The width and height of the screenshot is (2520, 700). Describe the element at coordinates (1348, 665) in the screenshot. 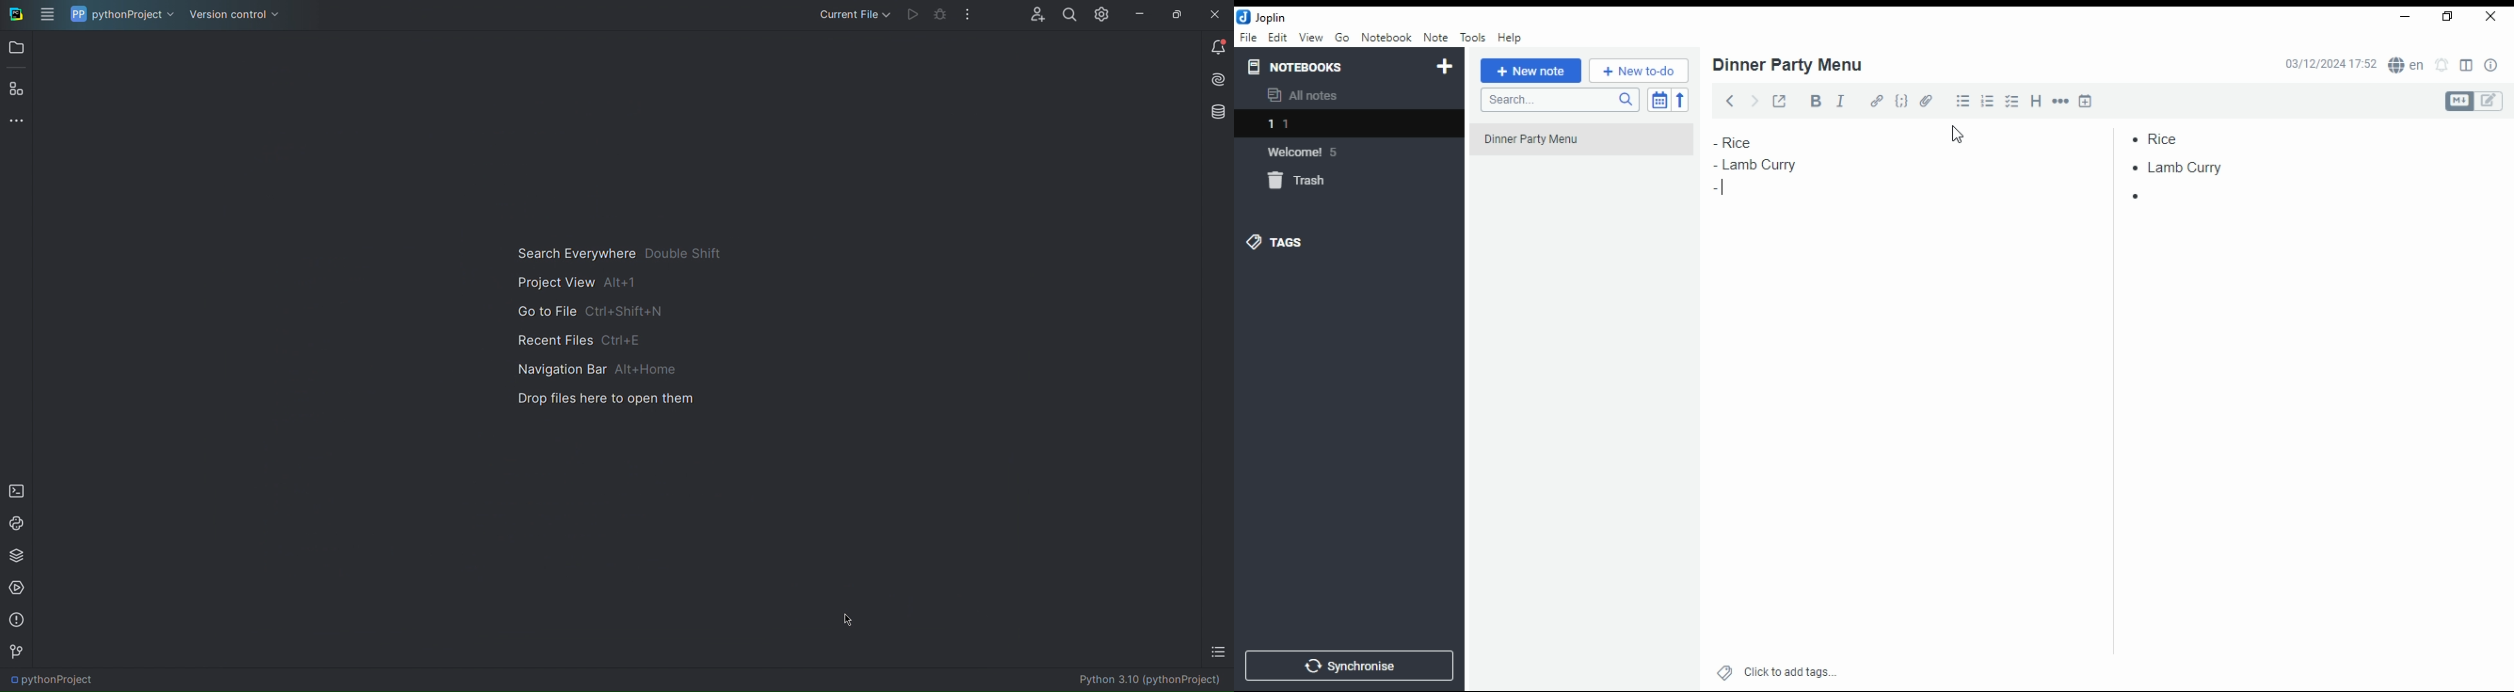

I see `synchronize` at that location.